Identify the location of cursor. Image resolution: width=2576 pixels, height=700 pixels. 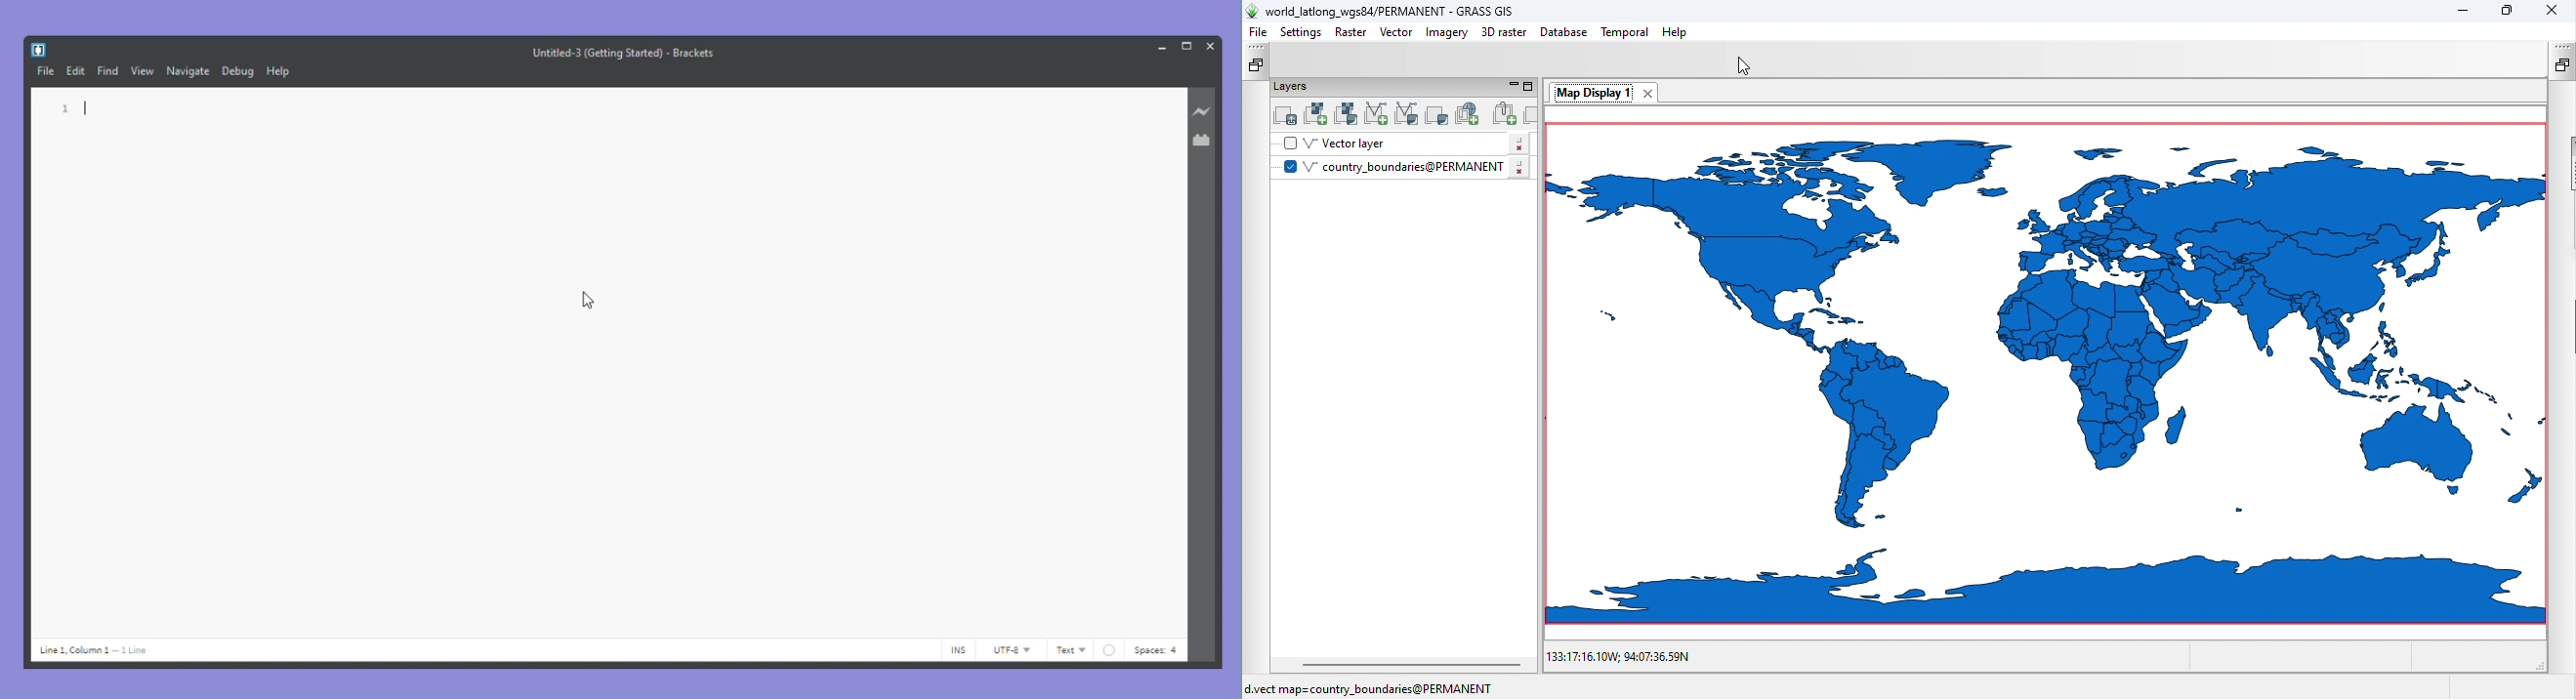
(588, 303).